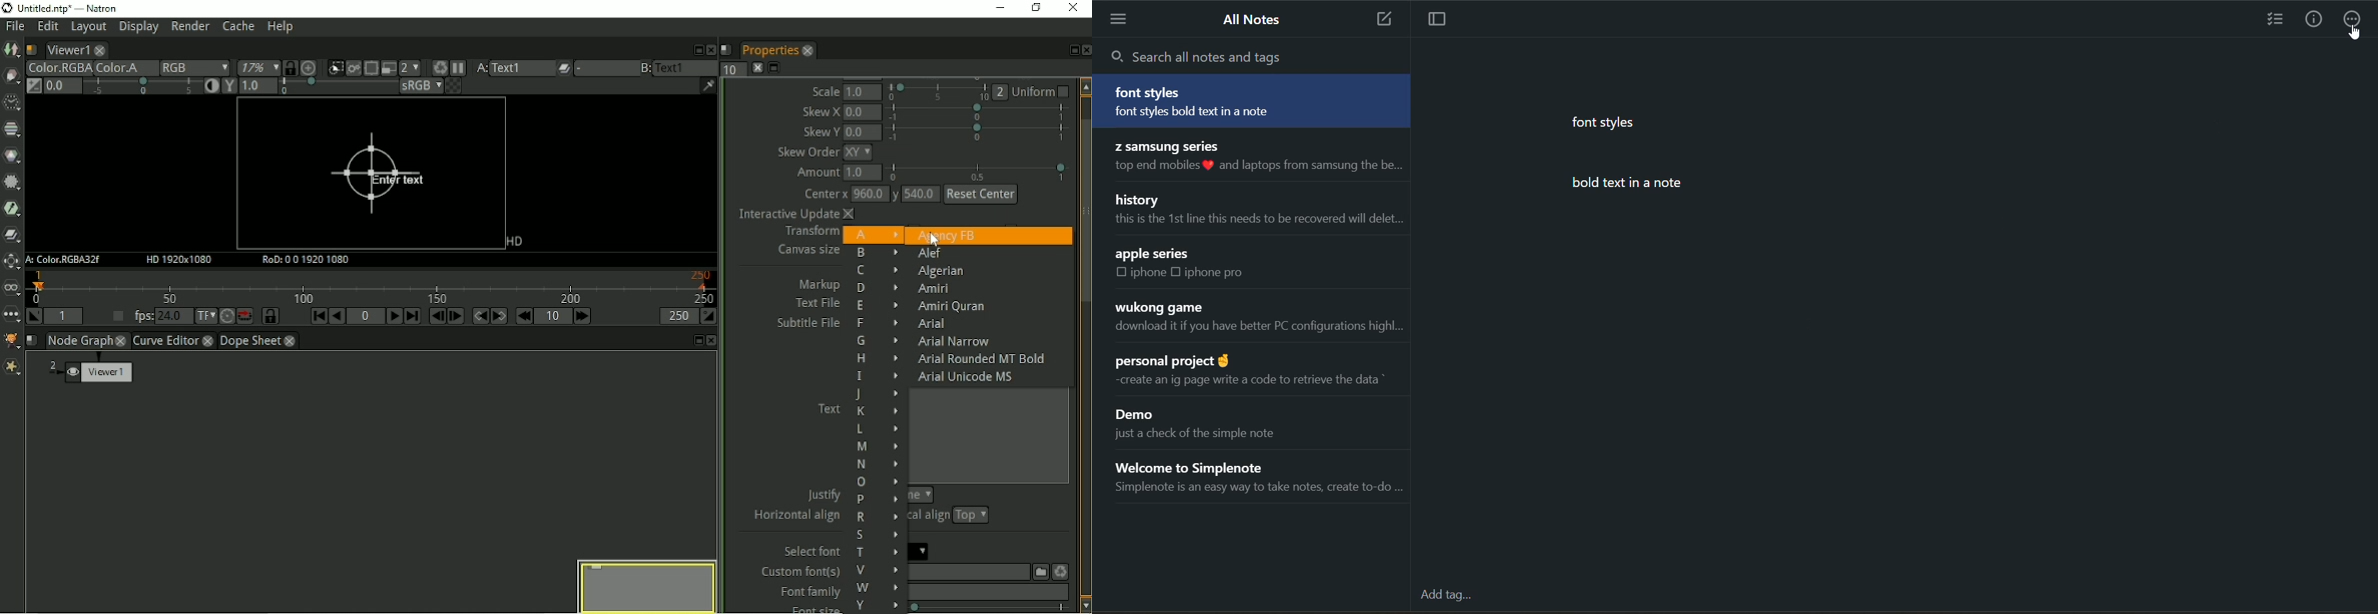 The image size is (2380, 616). Describe the element at coordinates (1449, 596) in the screenshot. I see `add tag` at that location.